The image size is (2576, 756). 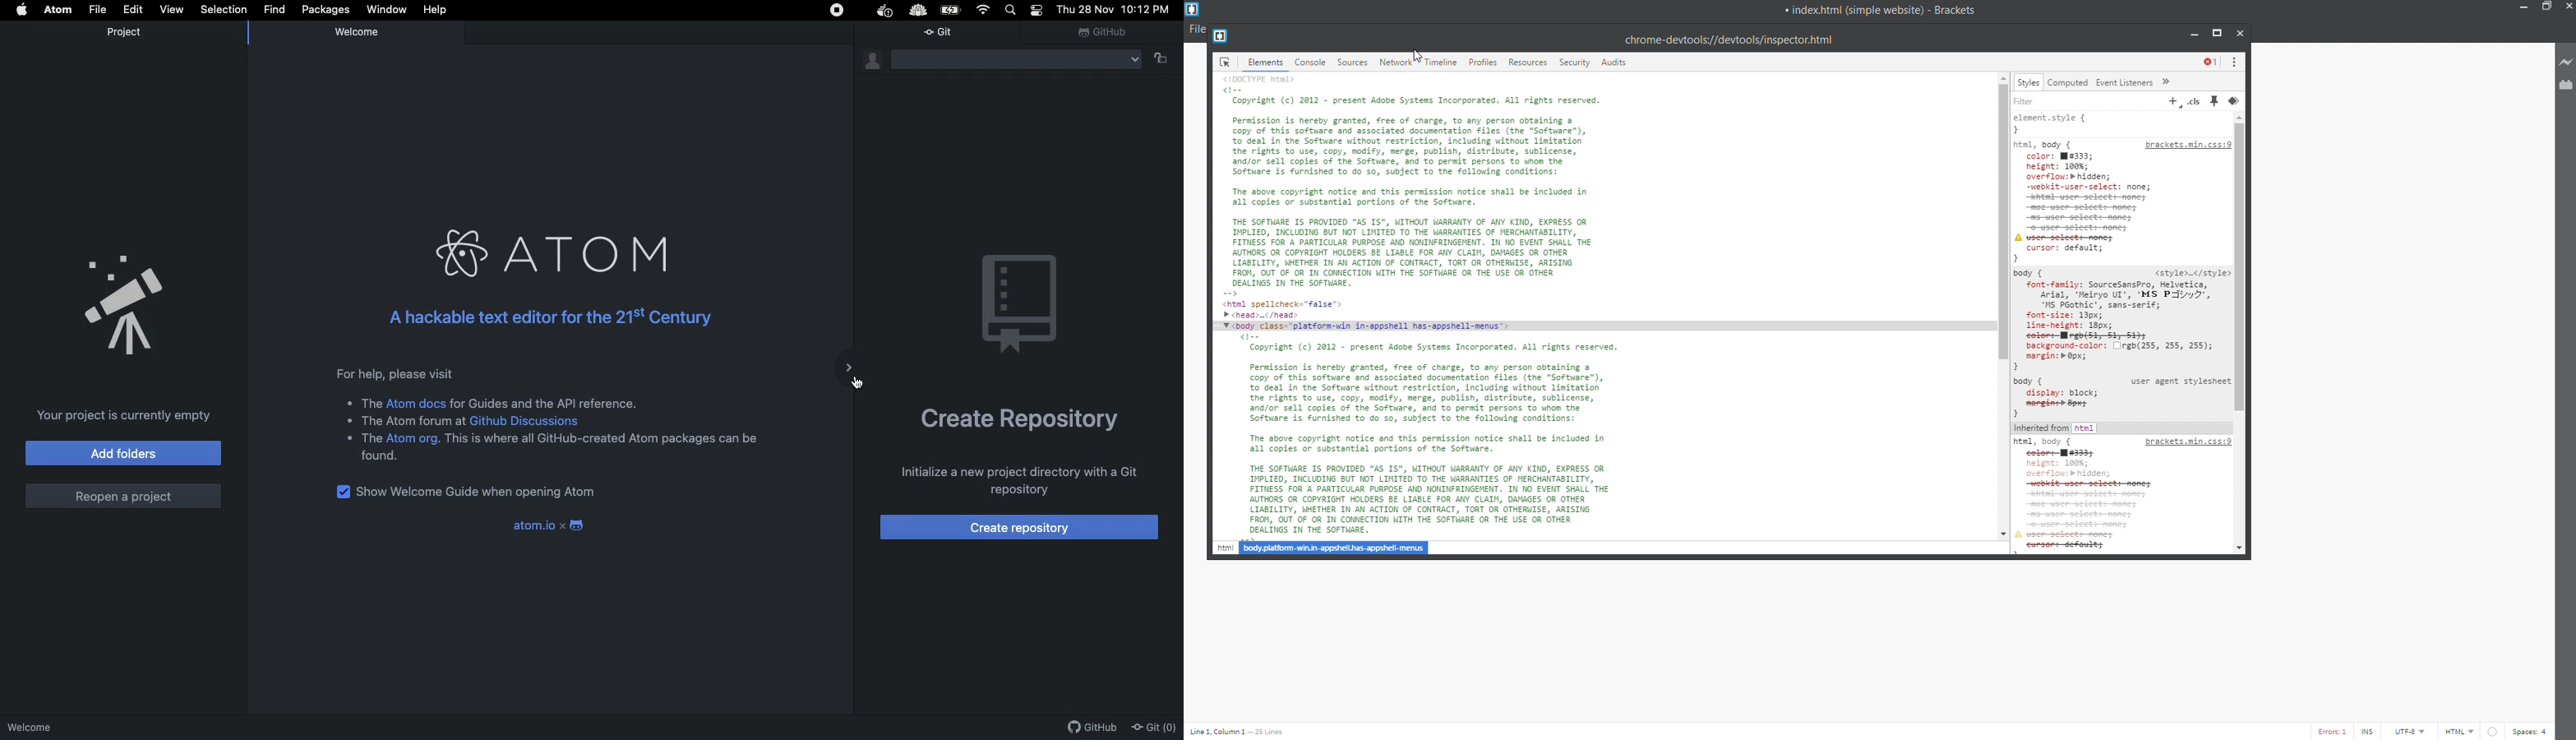 I want to click on Stop icon, so click(x=838, y=12).